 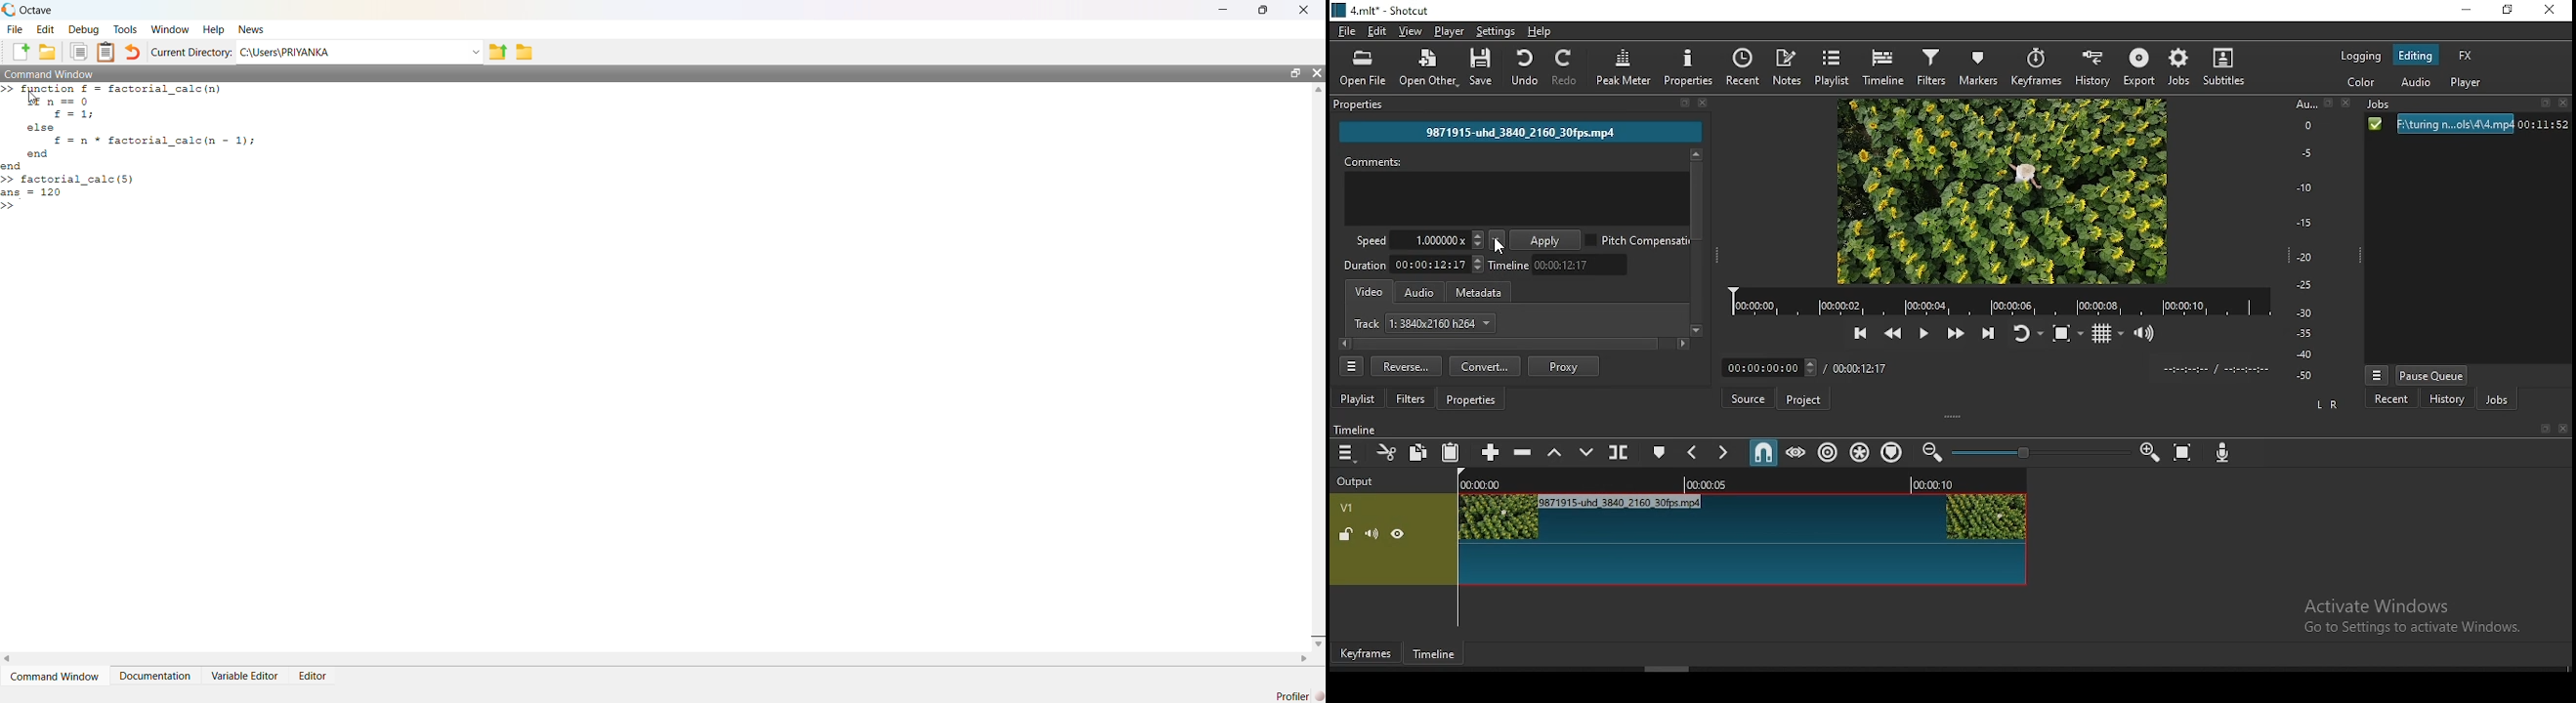 I want to click on append, so click(x=1488, y=451).